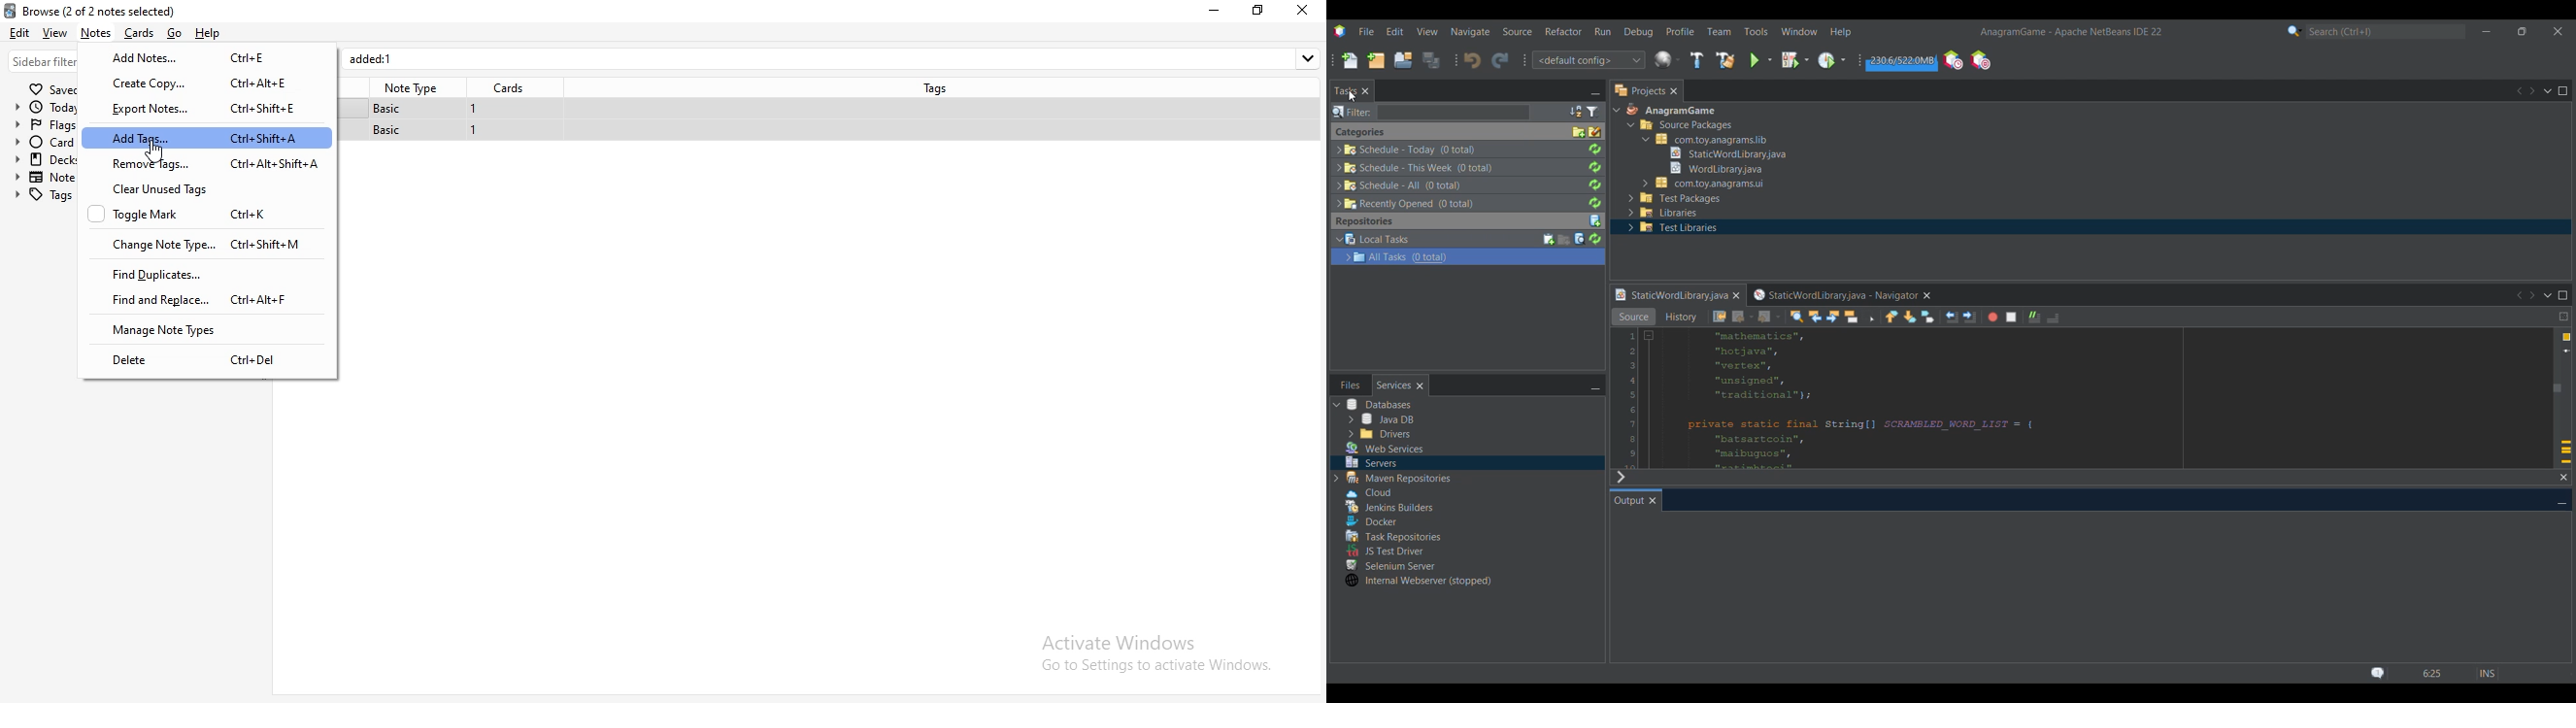 This screenshot has height=728, width=2576. Describe the element at coordinates (95, 32) in the screenshot. I see `notes` at that location.